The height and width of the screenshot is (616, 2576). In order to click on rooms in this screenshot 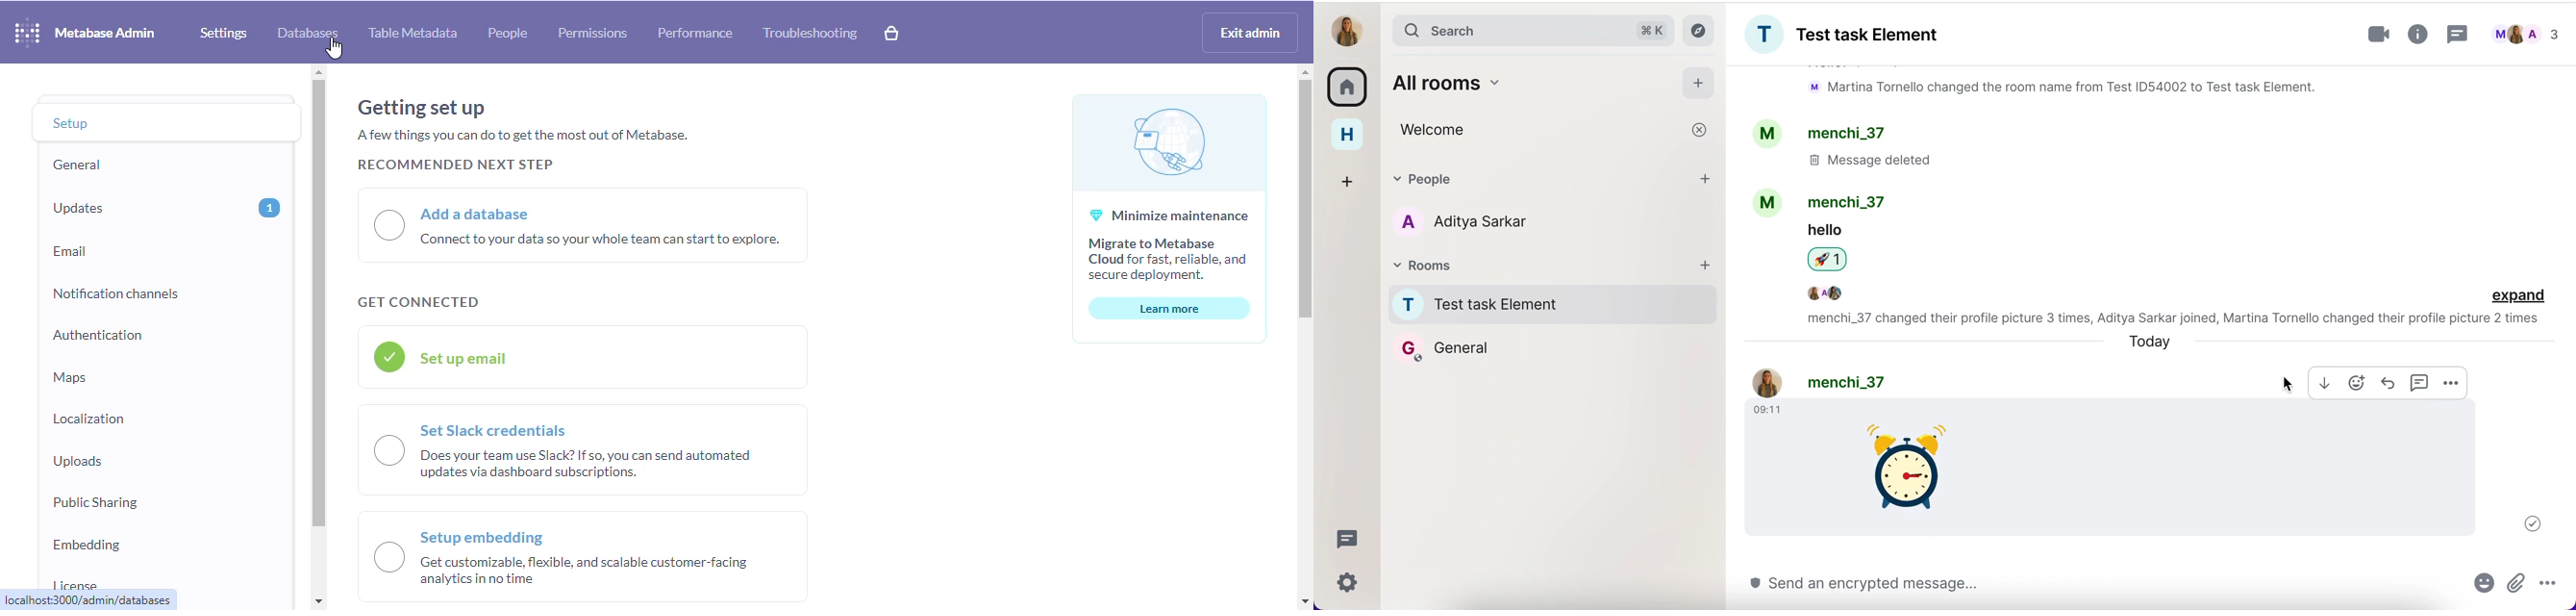, I will do `click(1529, 268)`.